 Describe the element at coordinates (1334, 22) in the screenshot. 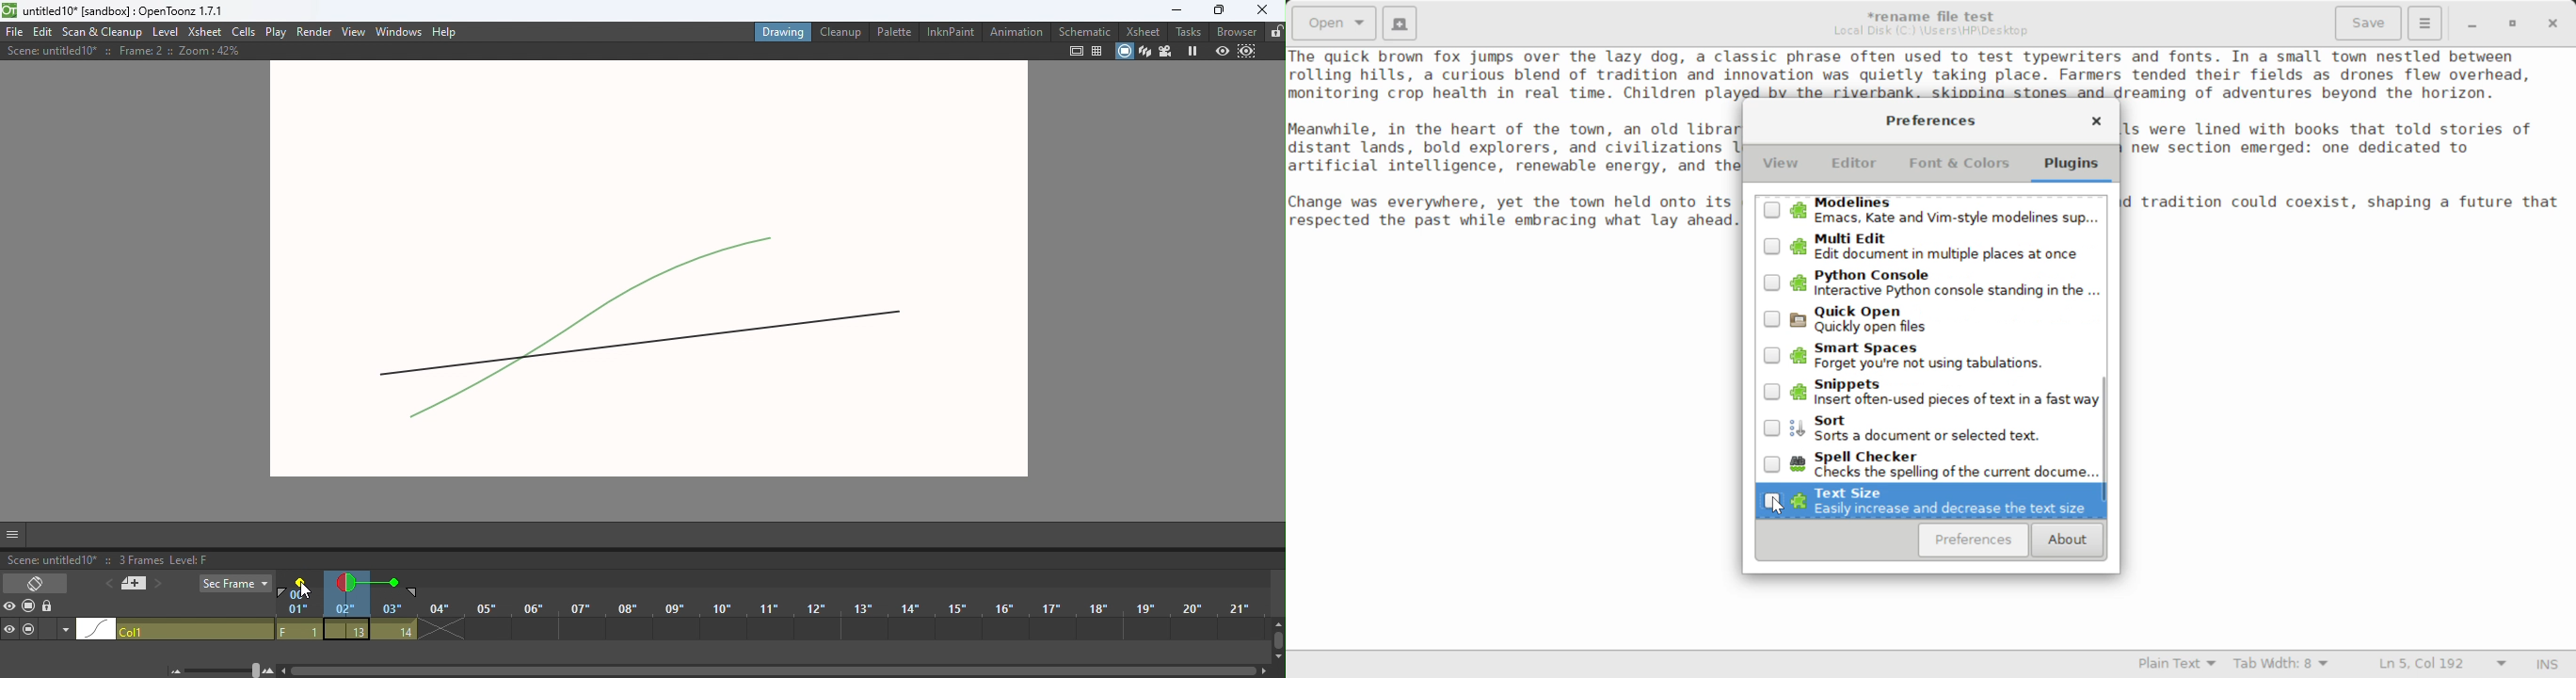

I see `Open Document` at that location.